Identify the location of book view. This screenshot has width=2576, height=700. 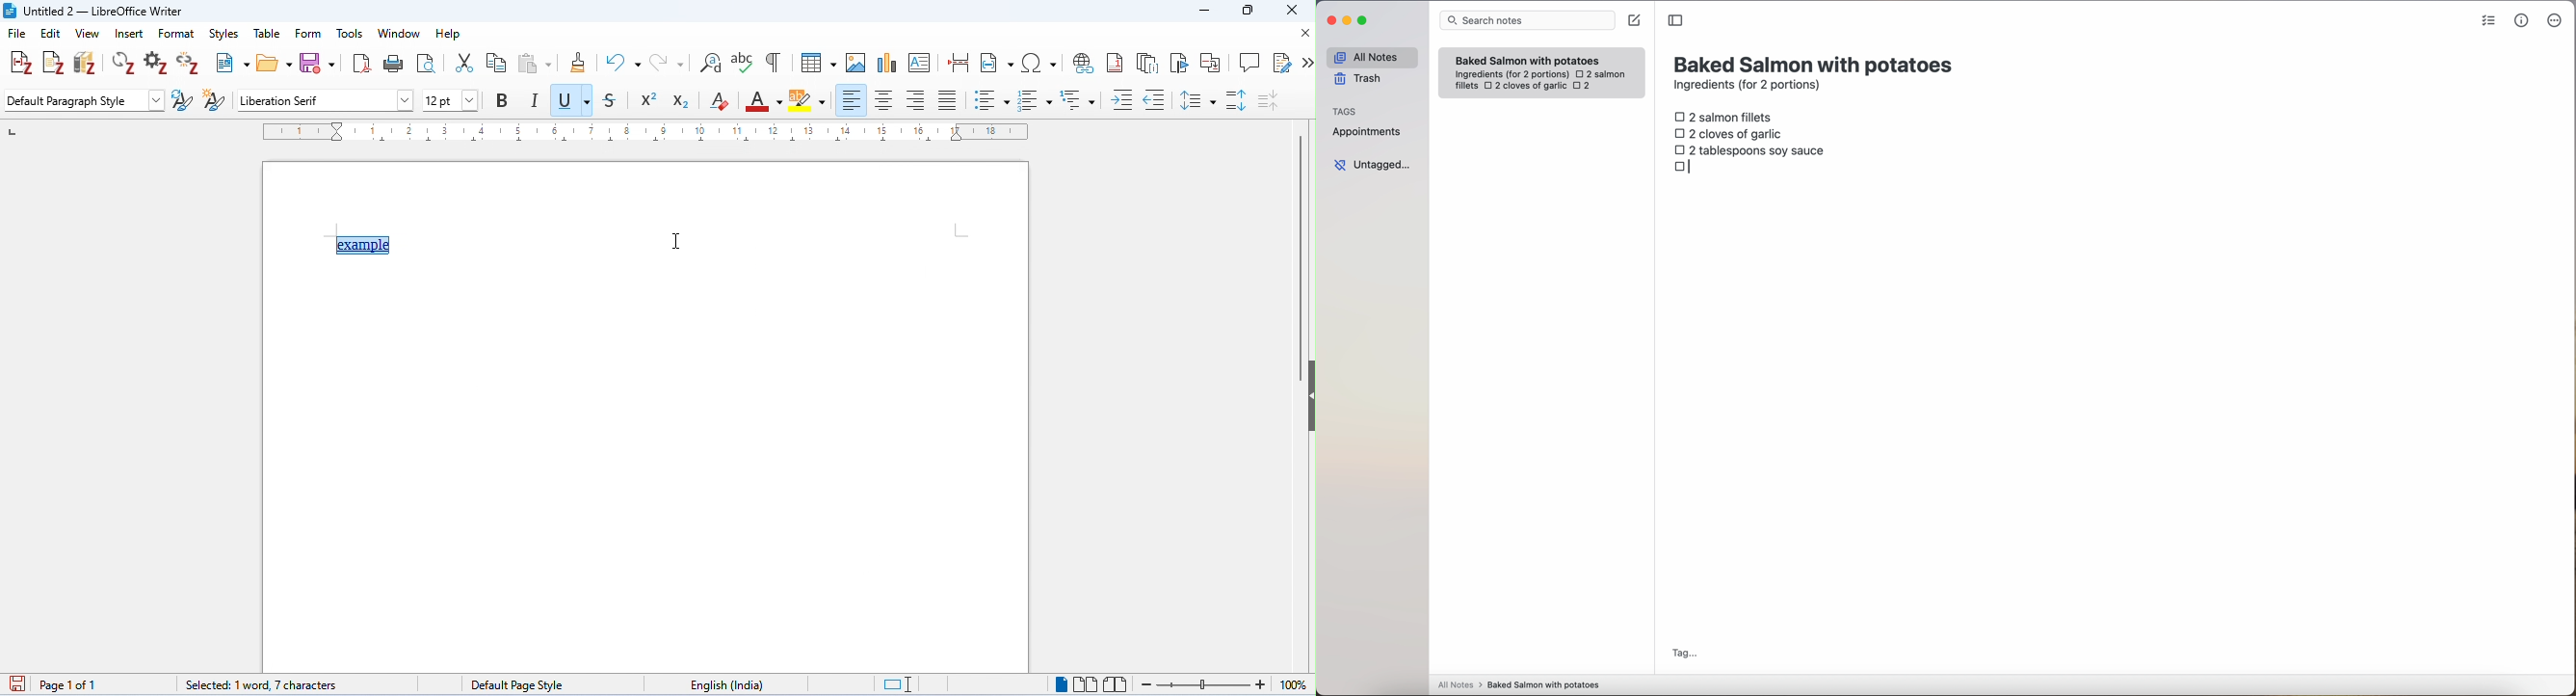
(1117, 684).